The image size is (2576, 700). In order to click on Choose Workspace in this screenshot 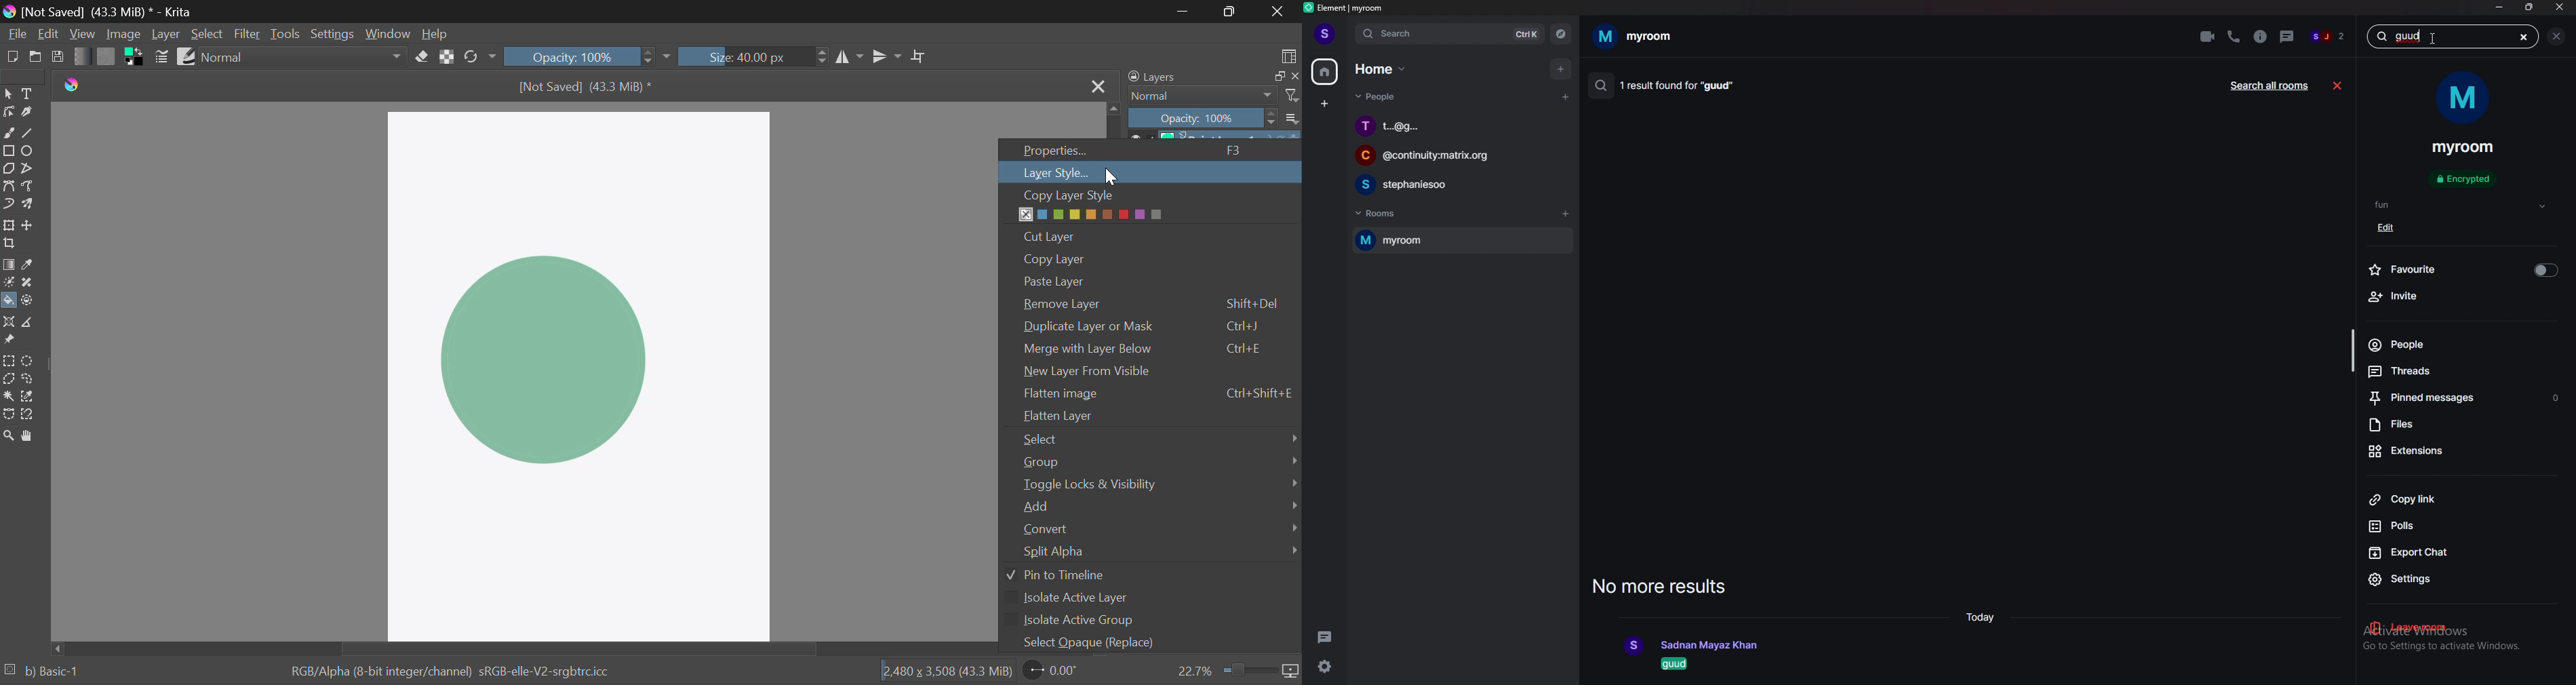, I will do `click(1287, 56)`.